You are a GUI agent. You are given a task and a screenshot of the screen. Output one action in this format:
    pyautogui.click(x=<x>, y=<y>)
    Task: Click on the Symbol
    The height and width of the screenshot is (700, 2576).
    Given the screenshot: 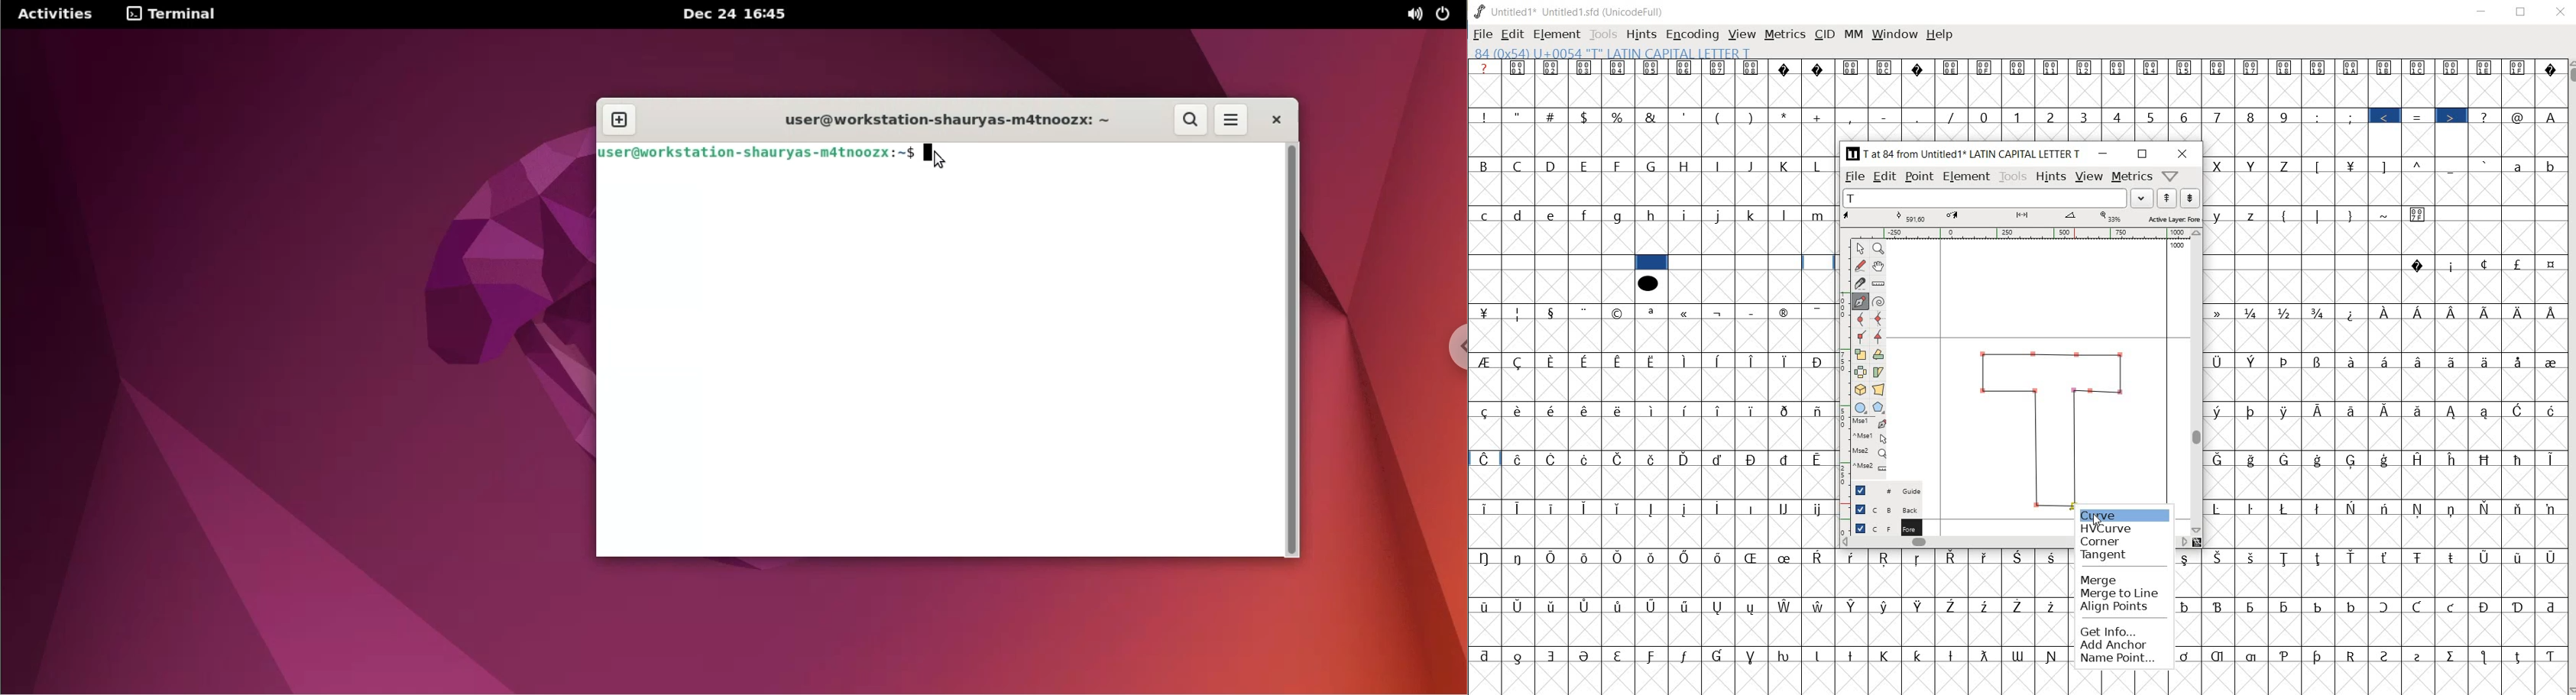 What is the action you would take?
    pyautogui.click(x=1920, y=558)
    